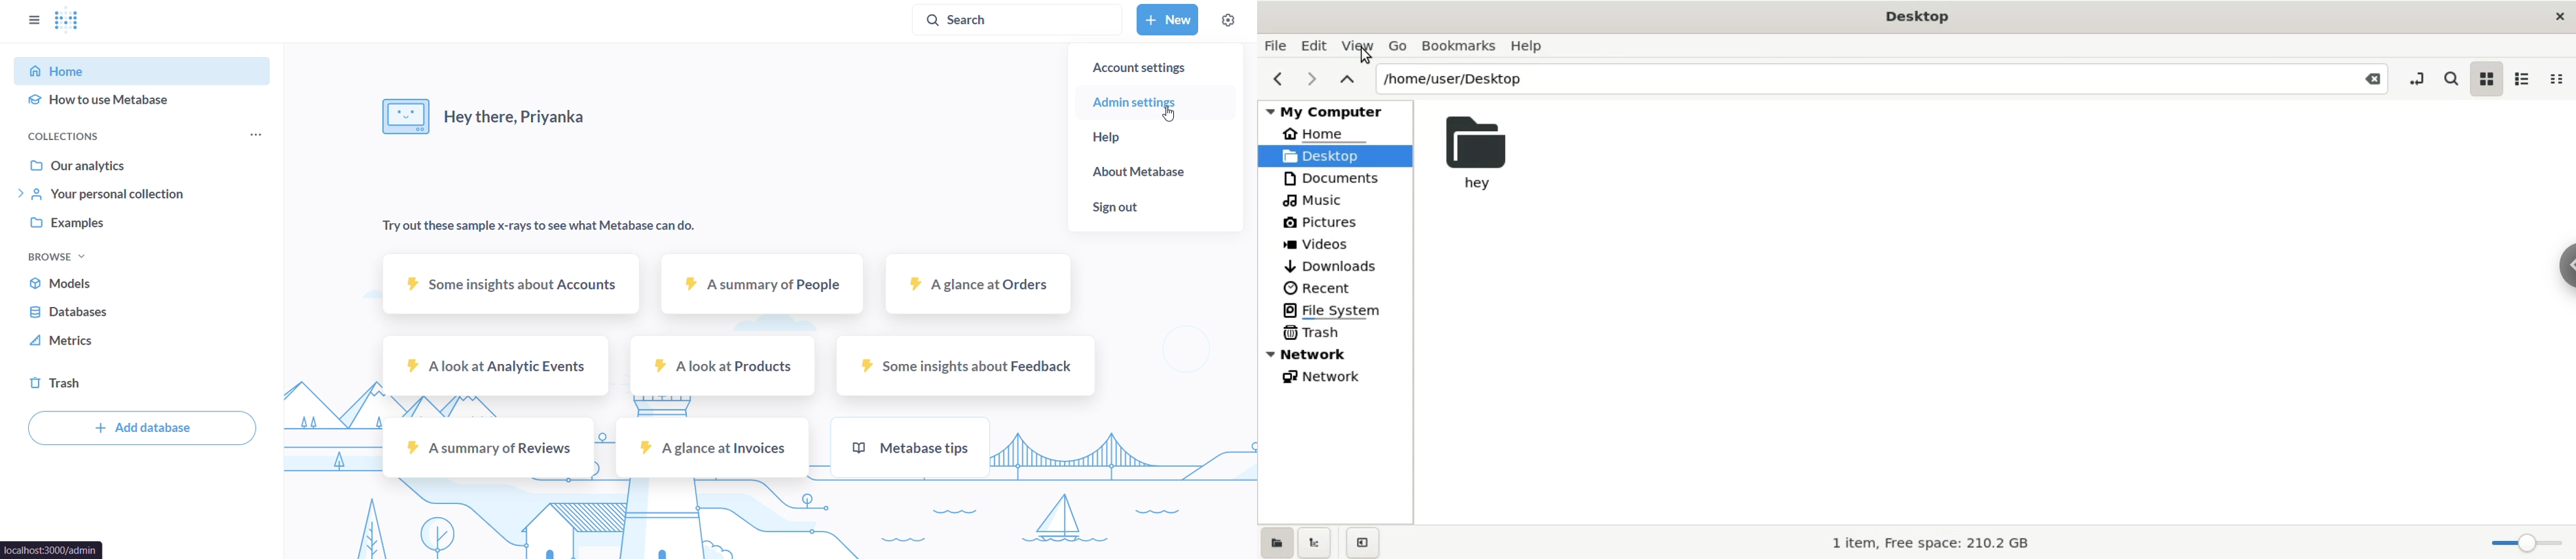 This screenshot has height=560, width=2576. Describe the element at coordinates (56, 255) in the screenshot. I see `browse` at that location.